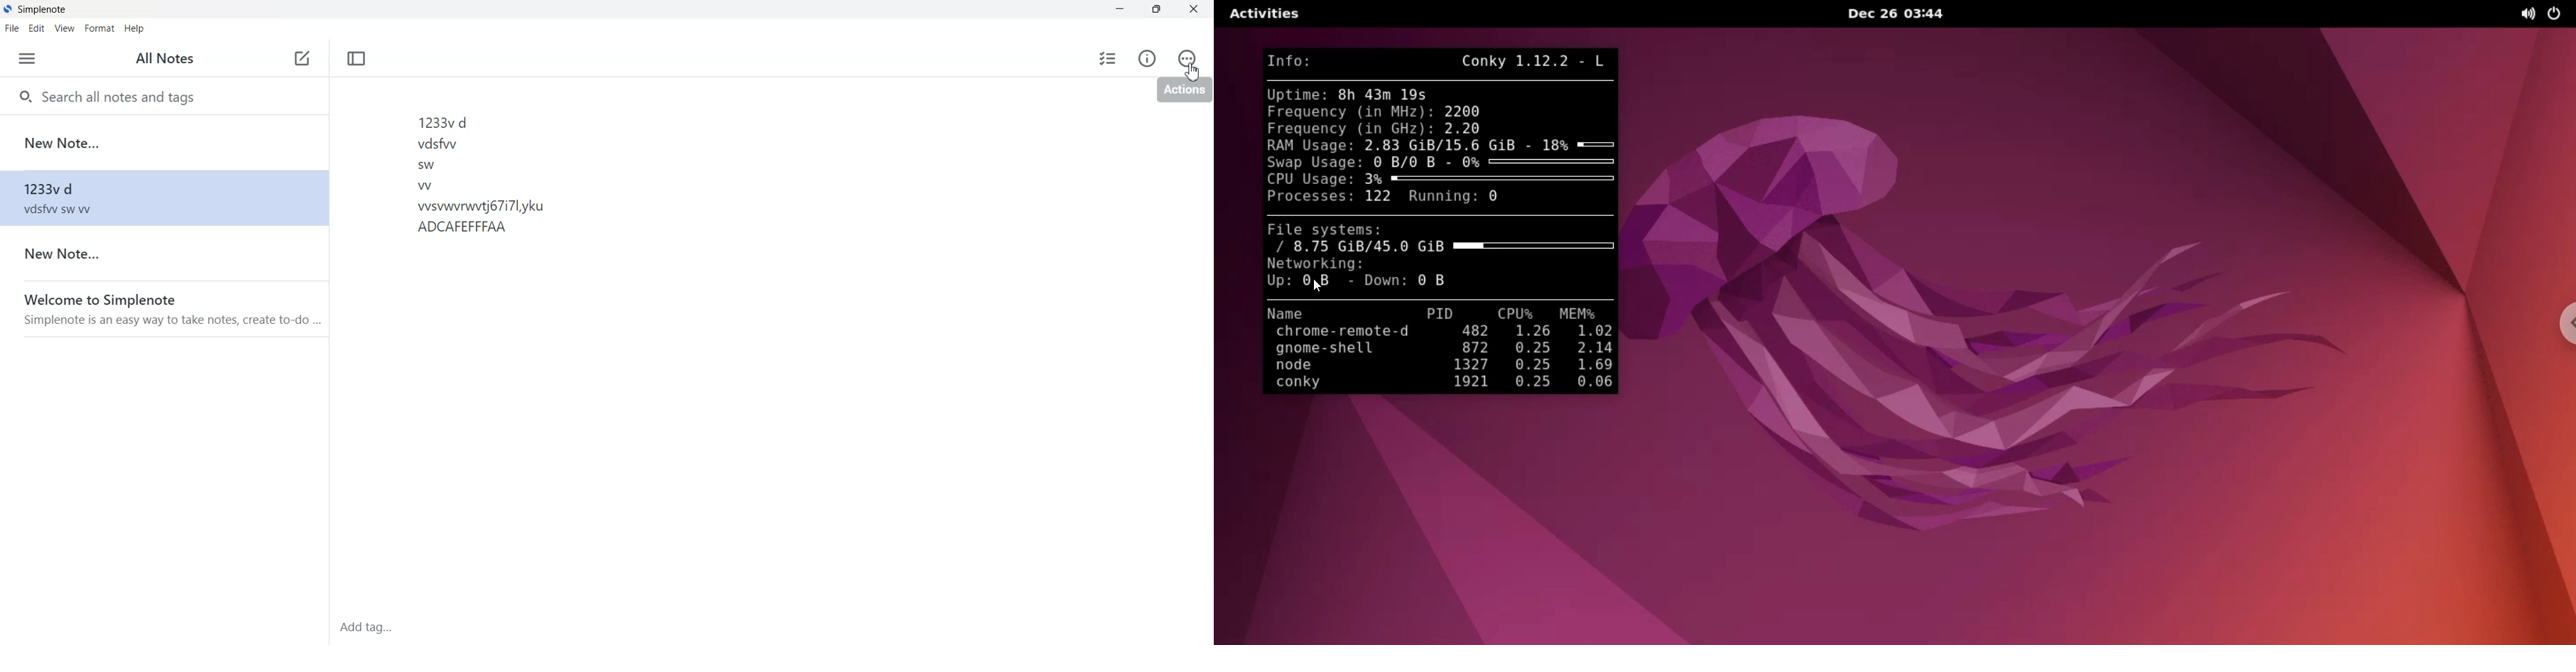 Image resolution: width=2576 pixels, height=672 pixels. Describe the element at coordinates (135, 30) in the screenshot. I see `Help` at that location.